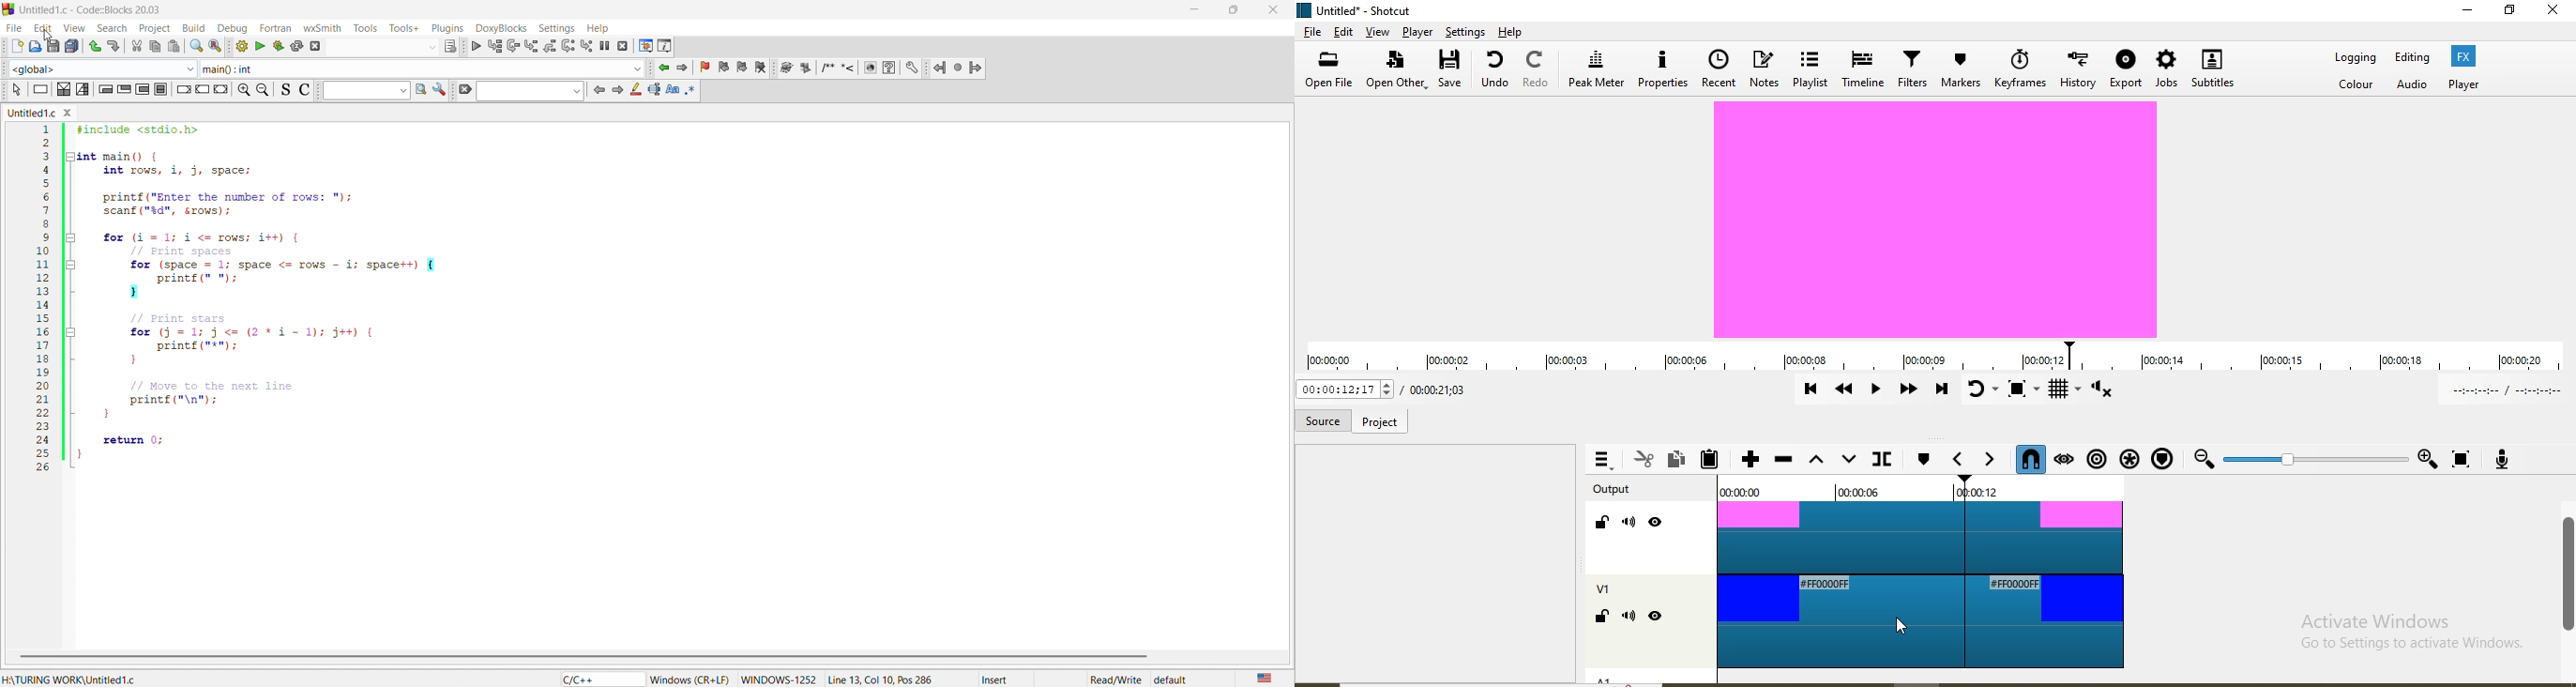 Image resolution: width=2576 pixels, height=700 pixels. What do you see at coordinates (940, 68) in the screenshot?
I see `jump back` at bounding box center [940, 68].